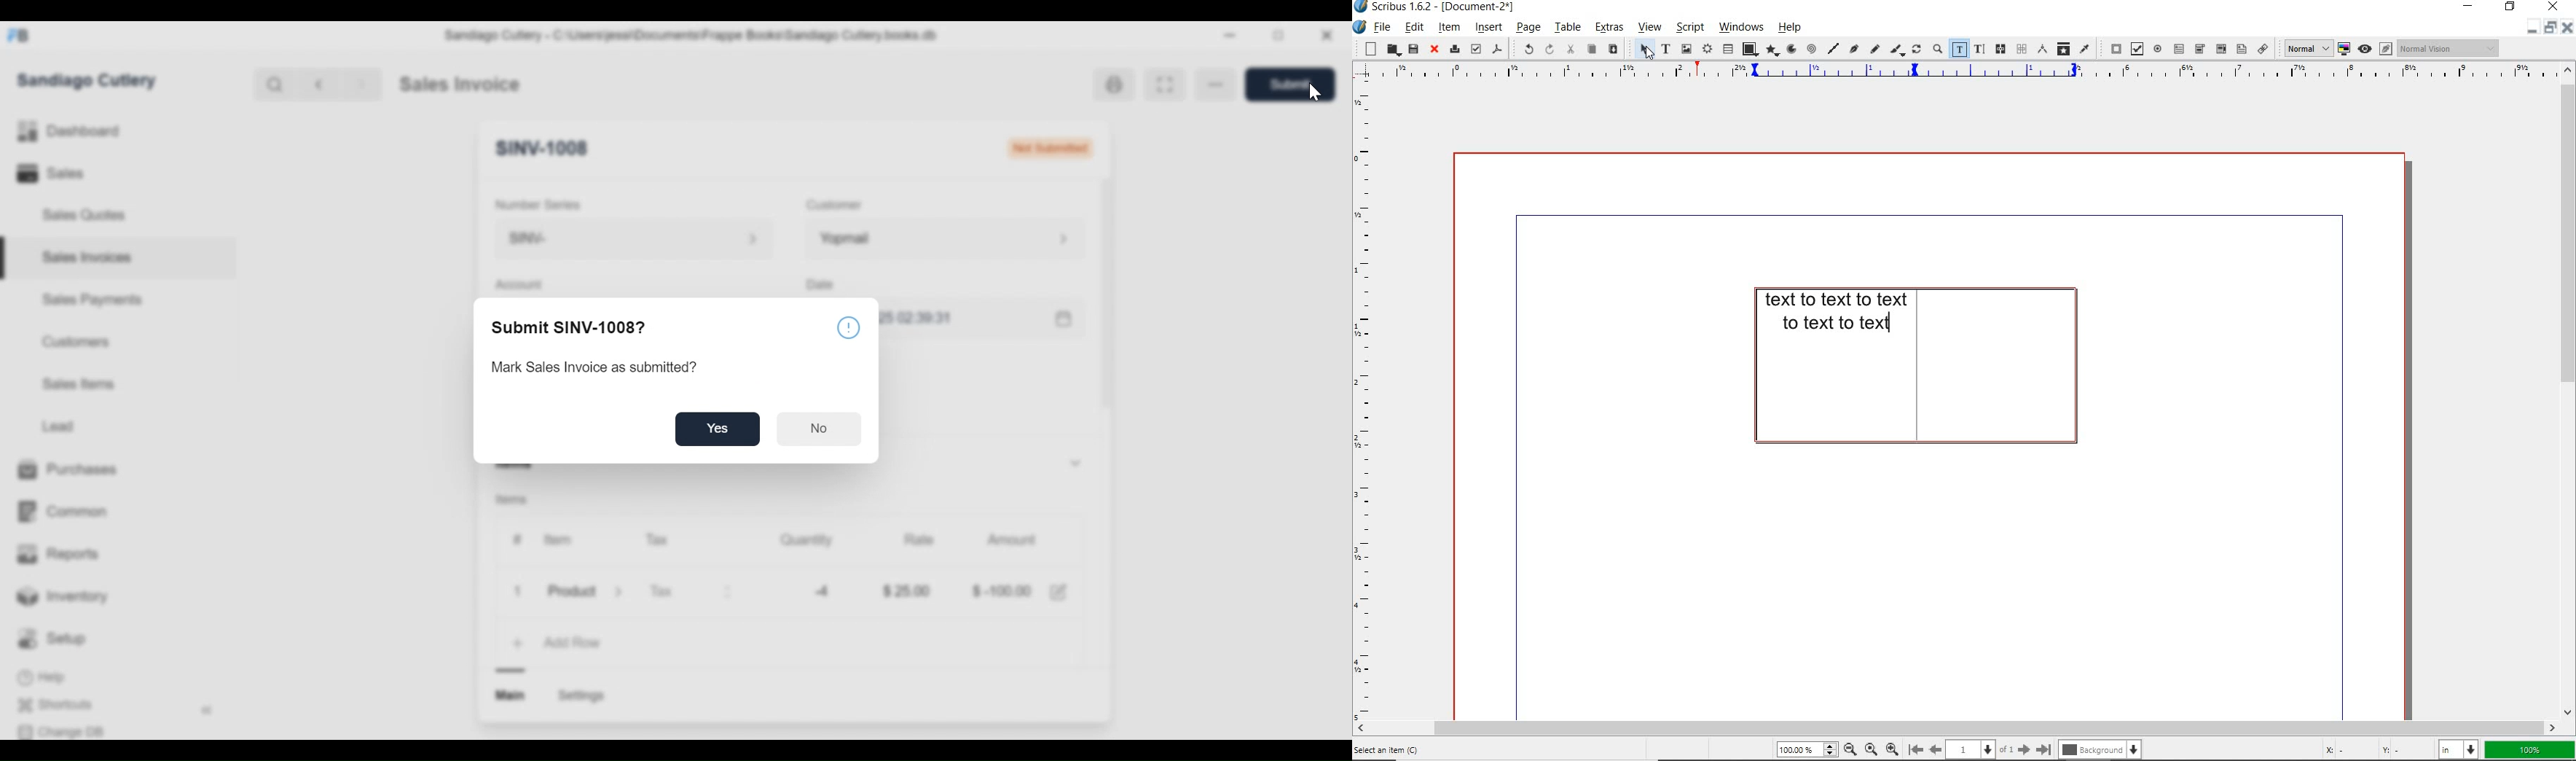 The height and width of the screenshot is (784, 2576). I want to click on unlink text frames, so click(2021, 50).